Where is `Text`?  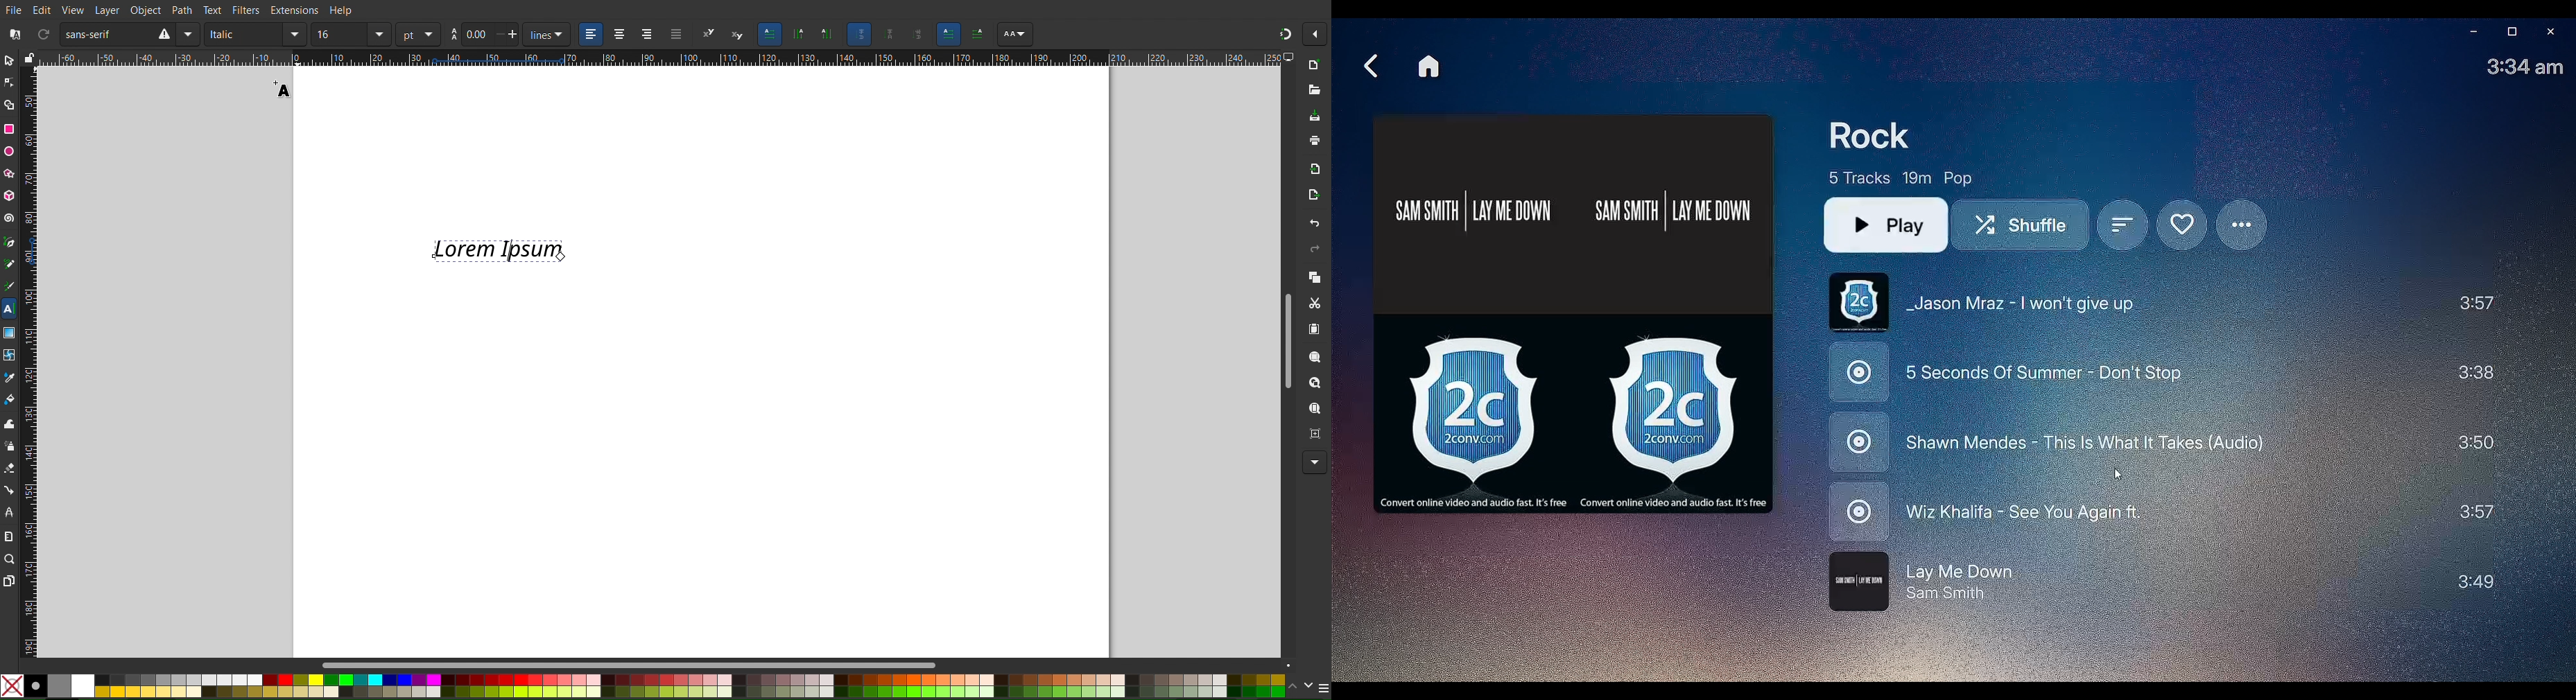 Text is located at coordinates (284, 89).